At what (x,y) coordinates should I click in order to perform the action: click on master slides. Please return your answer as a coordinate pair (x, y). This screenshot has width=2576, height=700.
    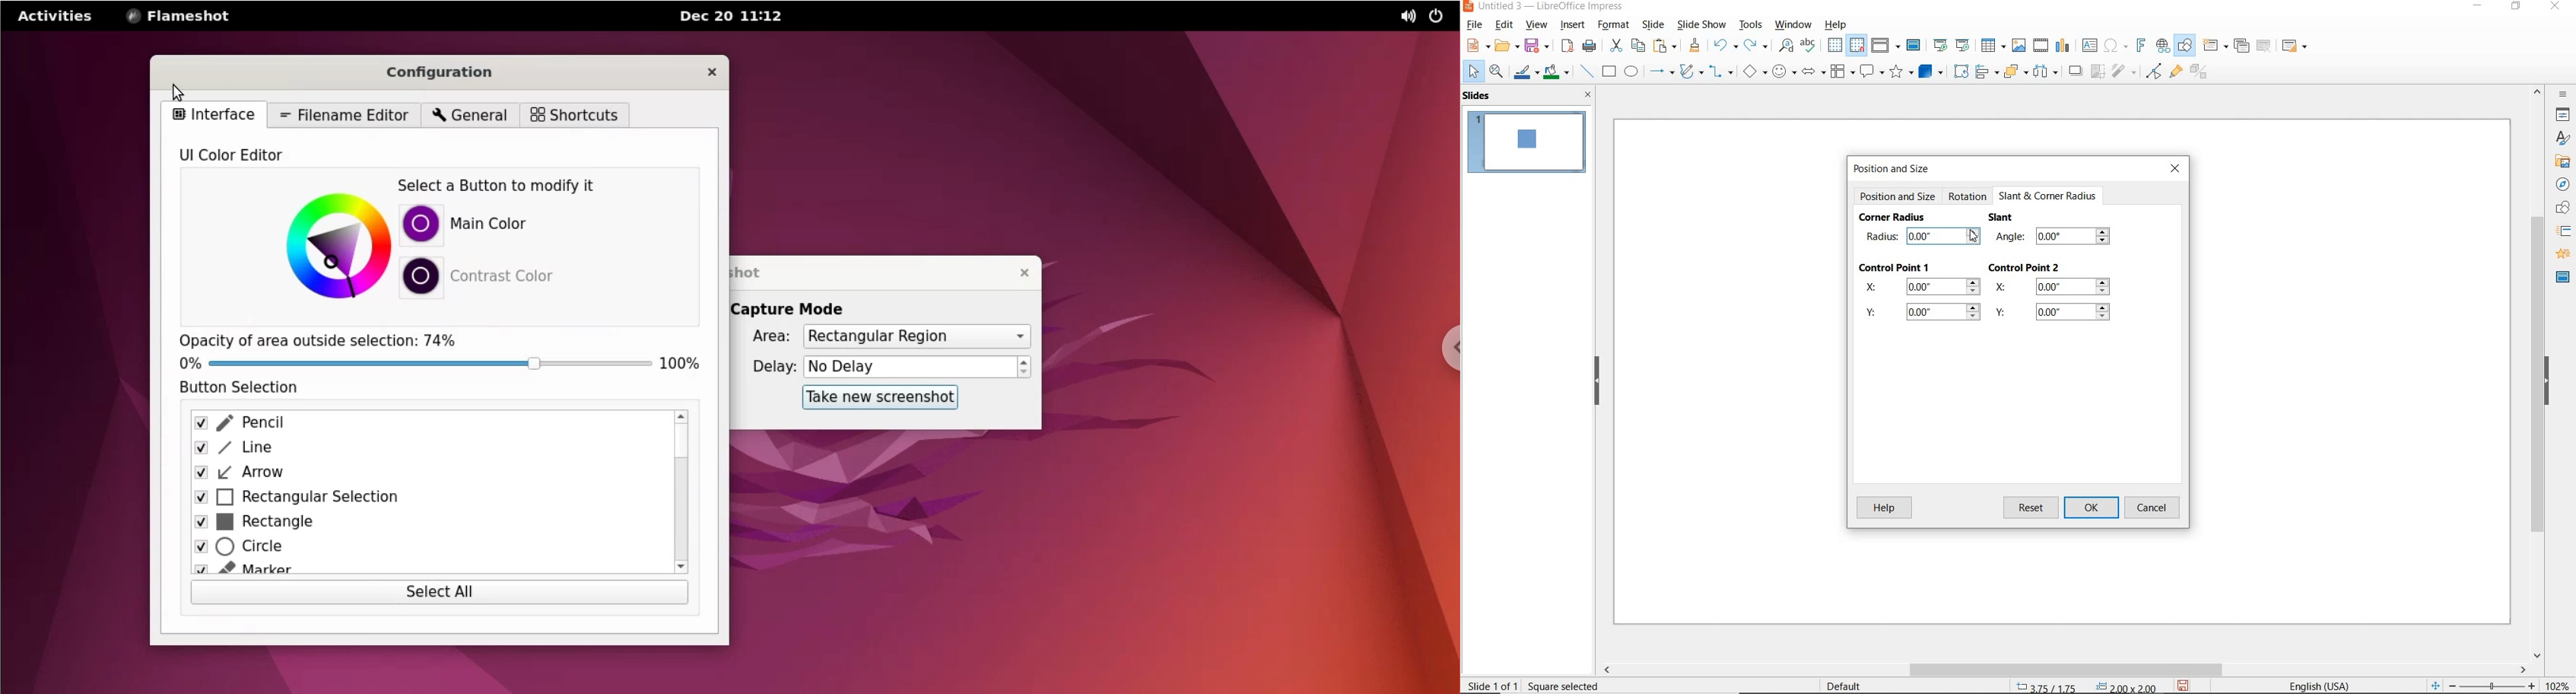
    Looking at the image, I should click on (2559, 278).